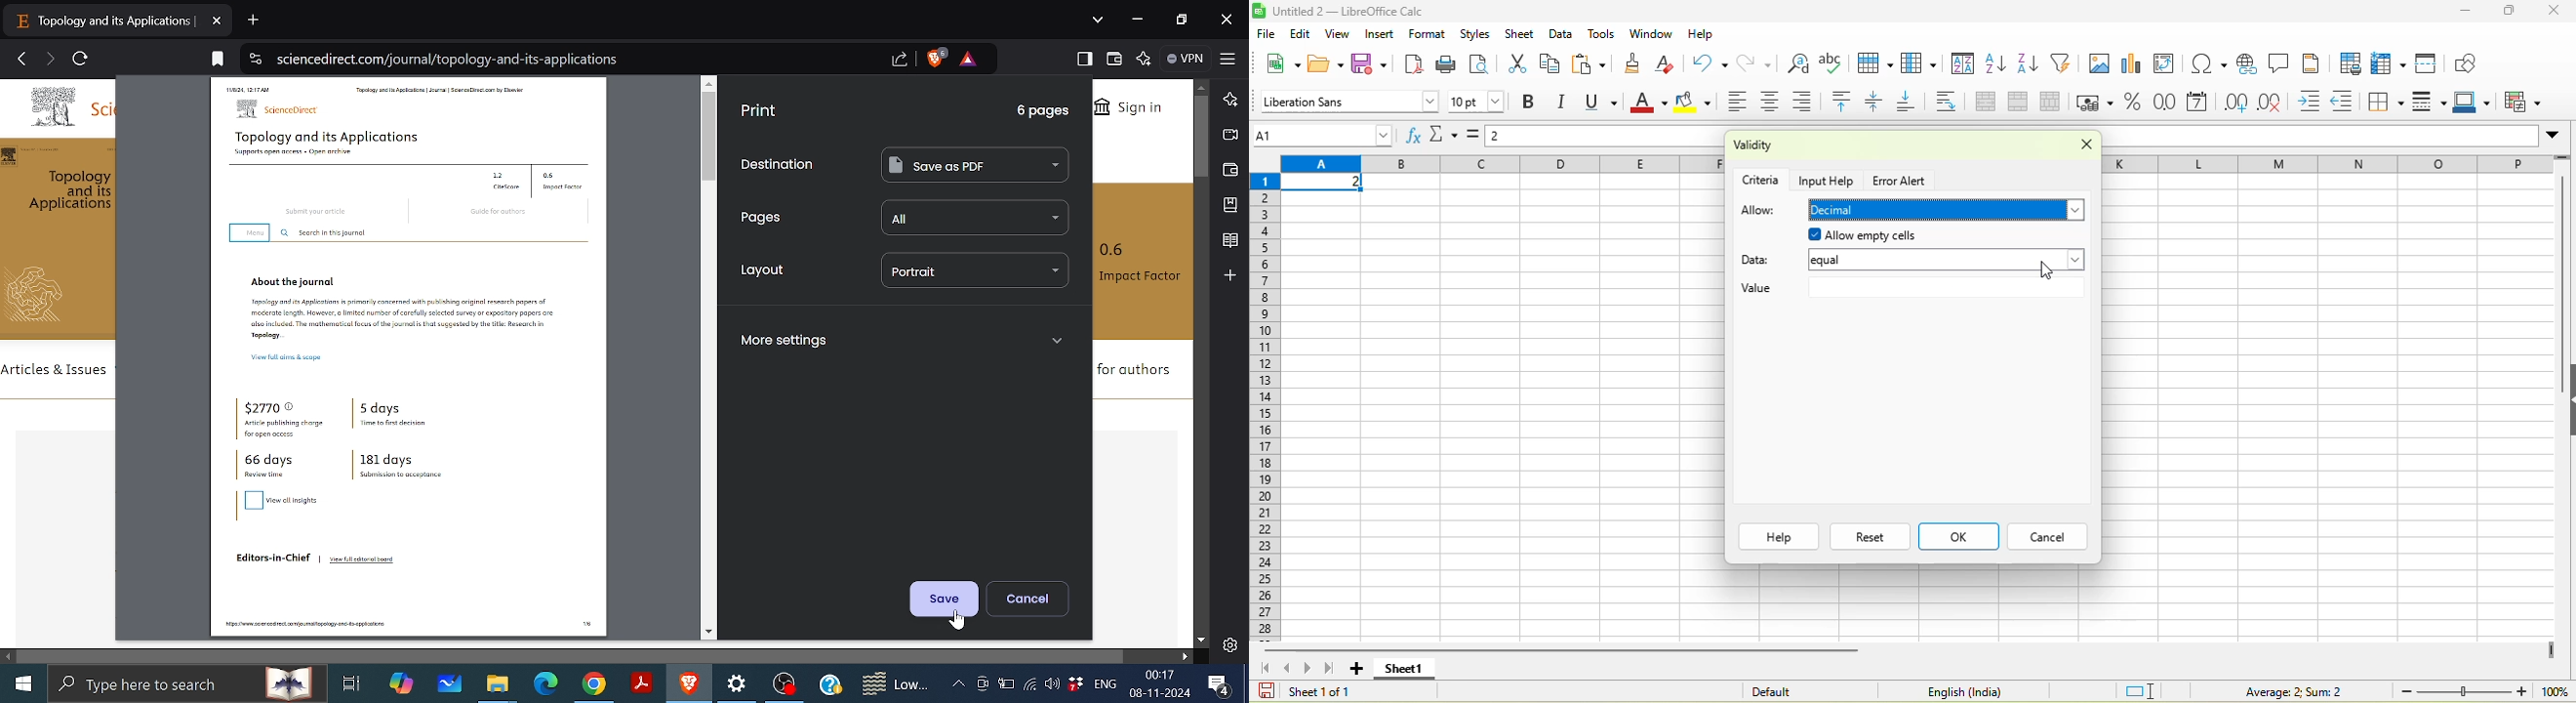 This screenshot has width=2576, height=728. I want to click on format as percent, so click(2133, 103).